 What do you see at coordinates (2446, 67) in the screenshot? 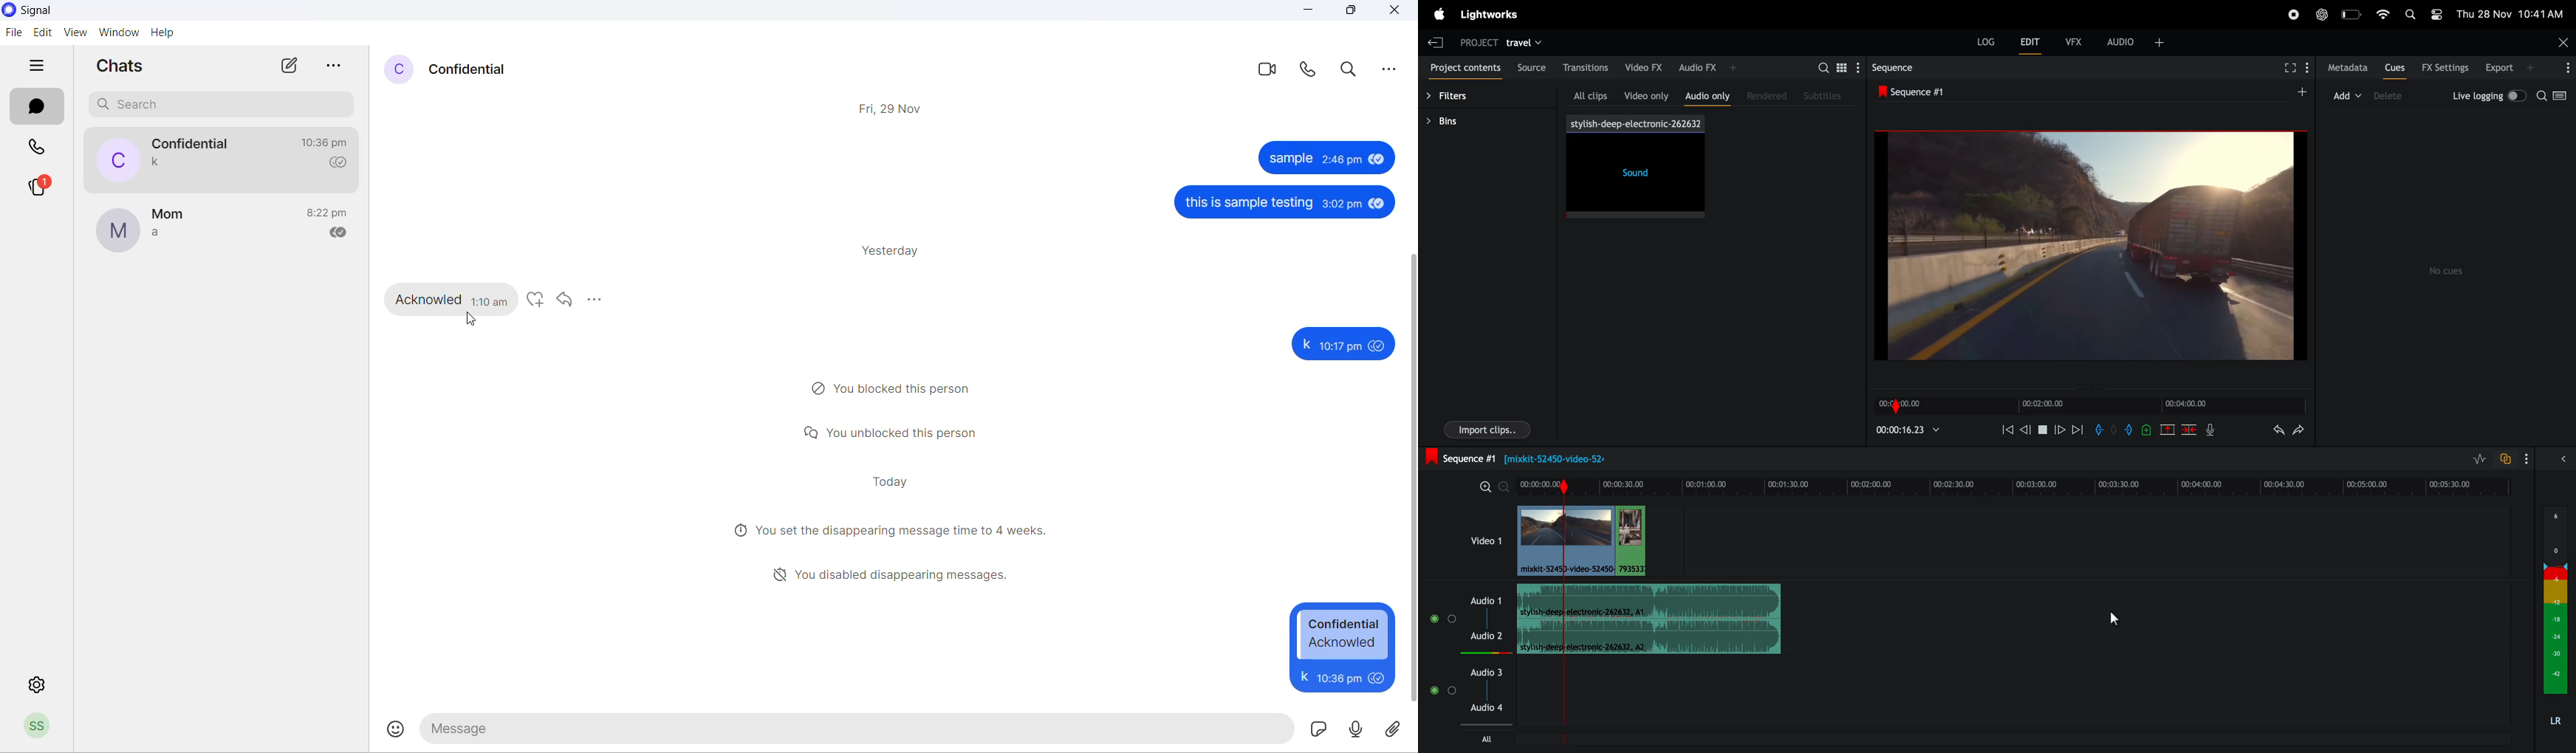
I see `Fx settings` at bounding box center [2446, 67].